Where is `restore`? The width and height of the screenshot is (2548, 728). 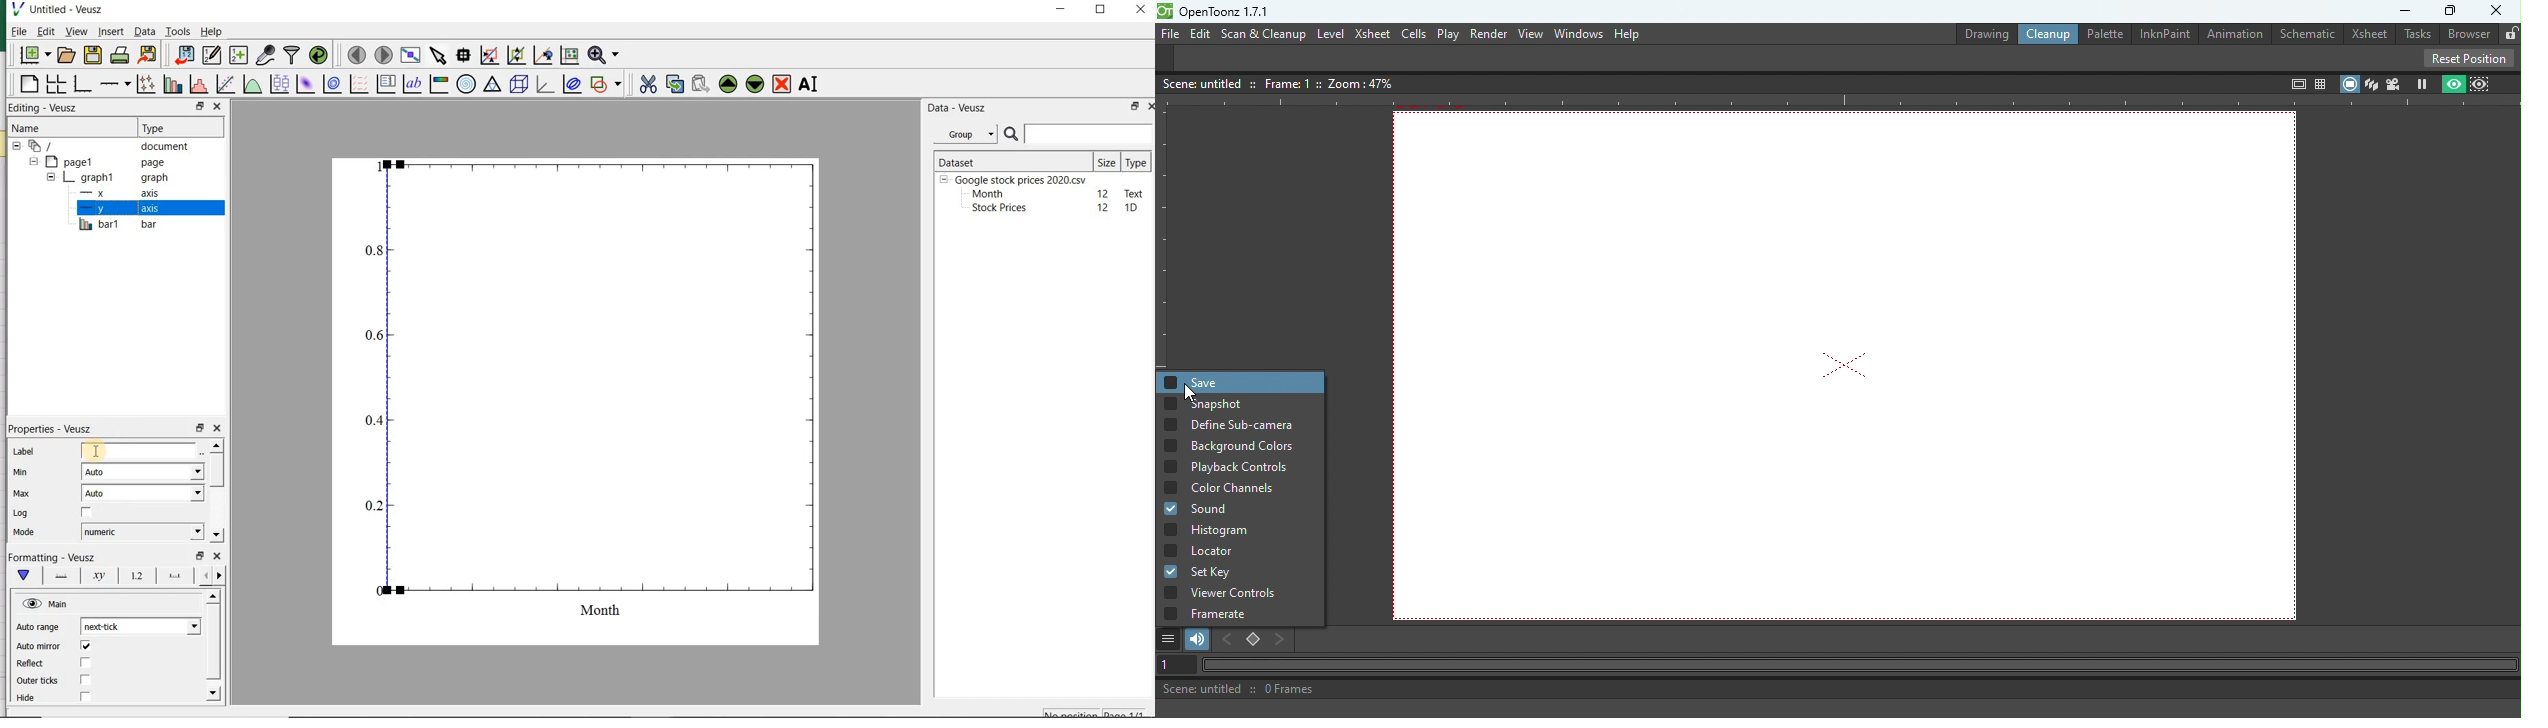
restore is located at coordinates (199, 556).